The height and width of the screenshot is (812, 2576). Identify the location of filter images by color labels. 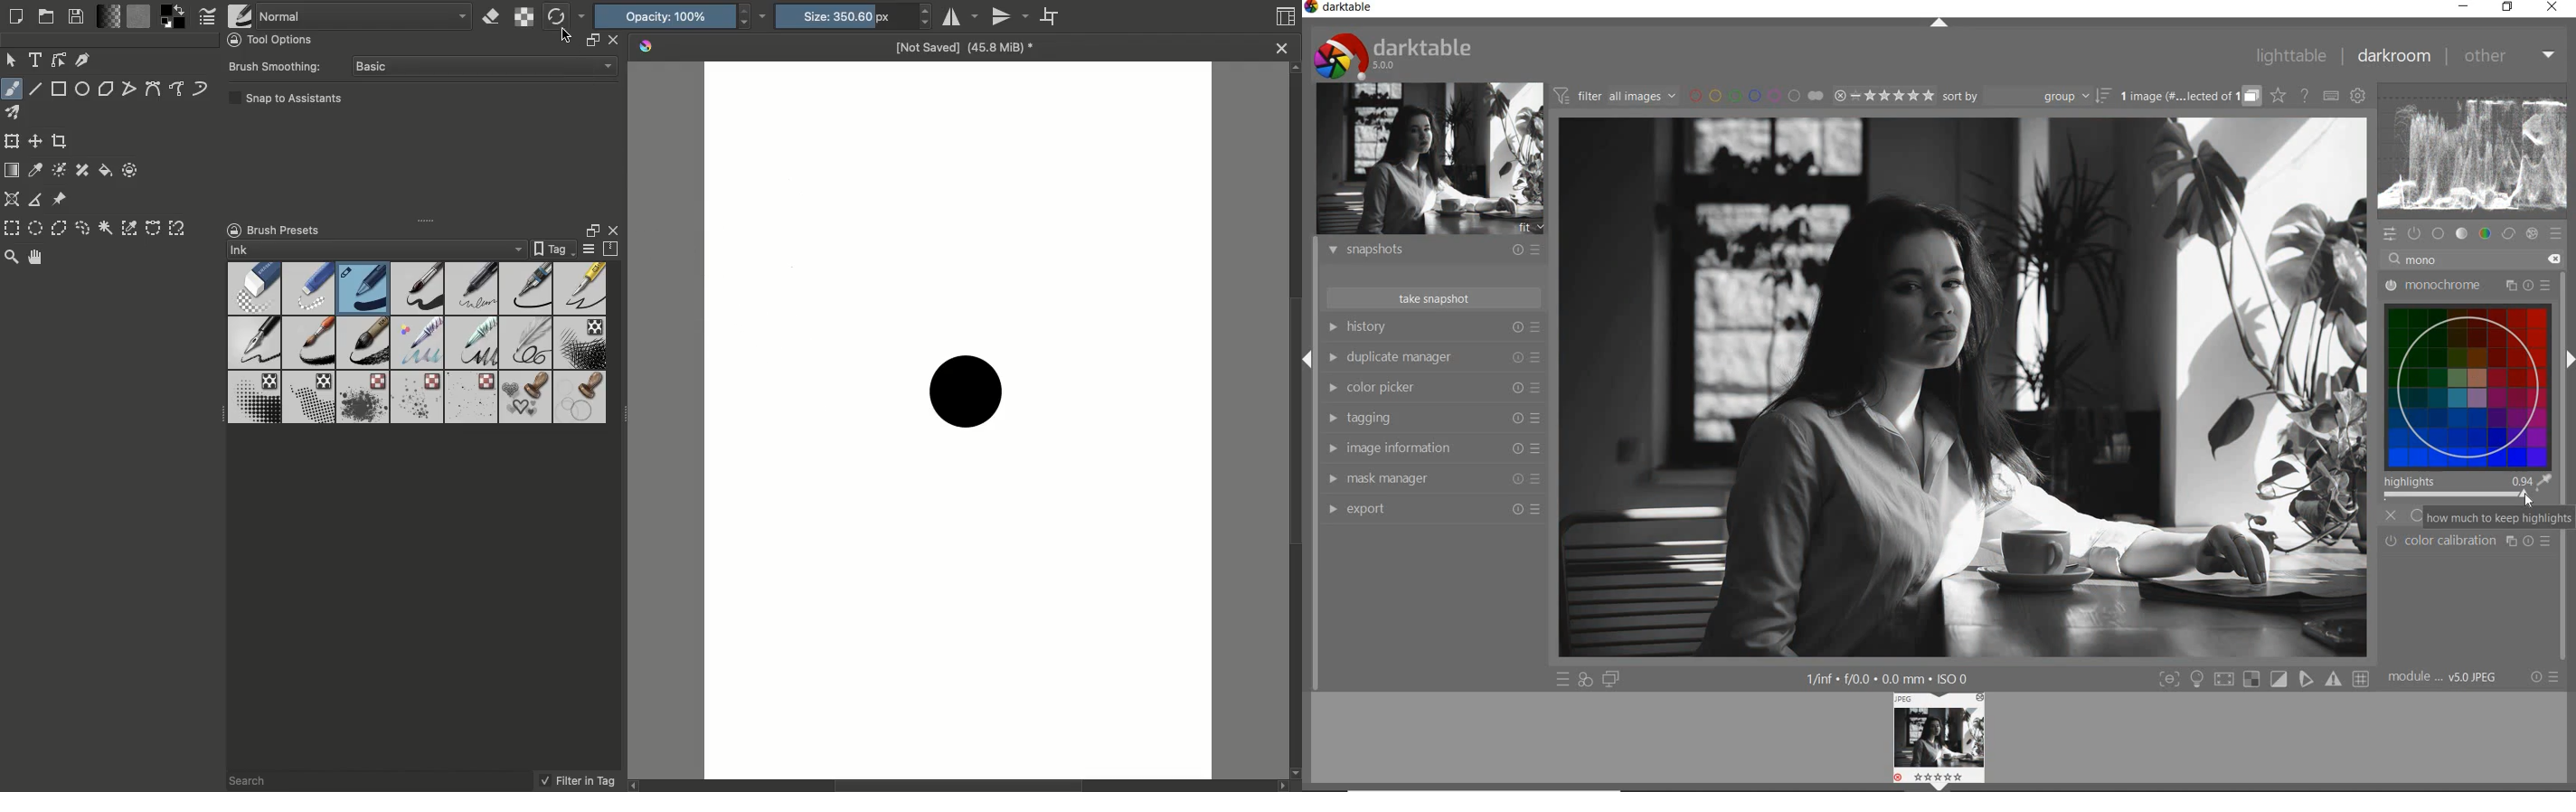
(1755, 97).